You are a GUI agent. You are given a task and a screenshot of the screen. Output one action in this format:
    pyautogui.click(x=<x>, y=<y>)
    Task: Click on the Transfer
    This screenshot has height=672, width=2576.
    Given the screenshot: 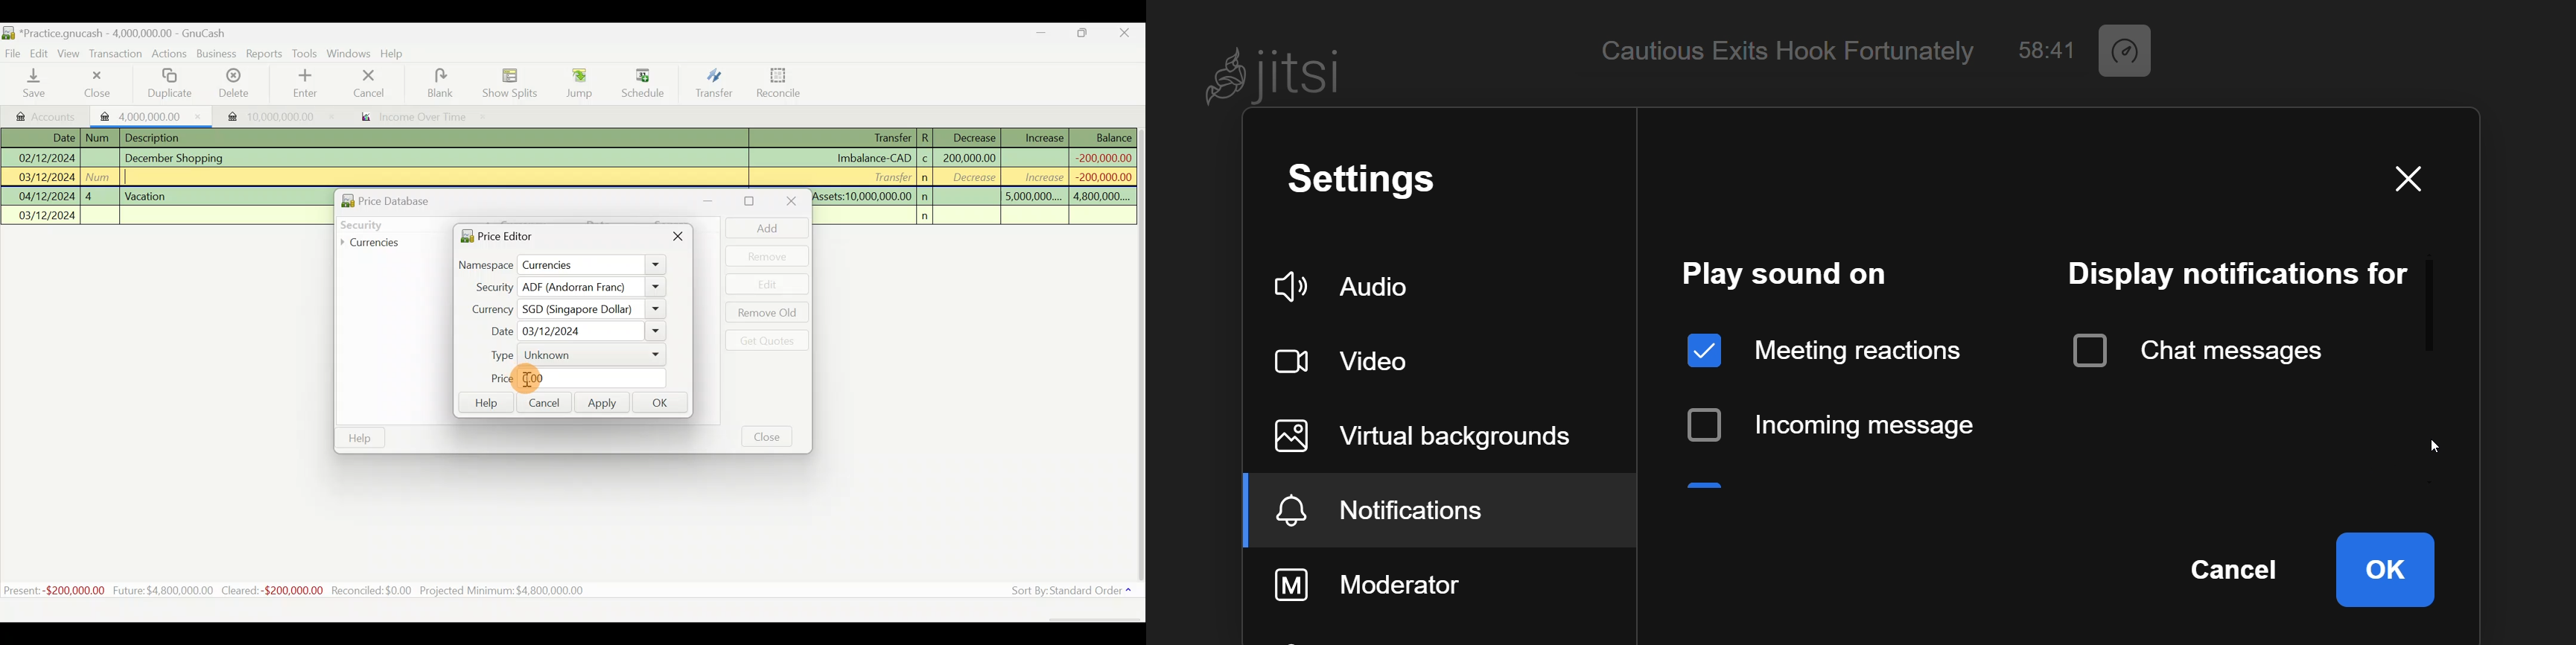 What is the action you would take?
    pyautogui.click(x=881, y=139)
    